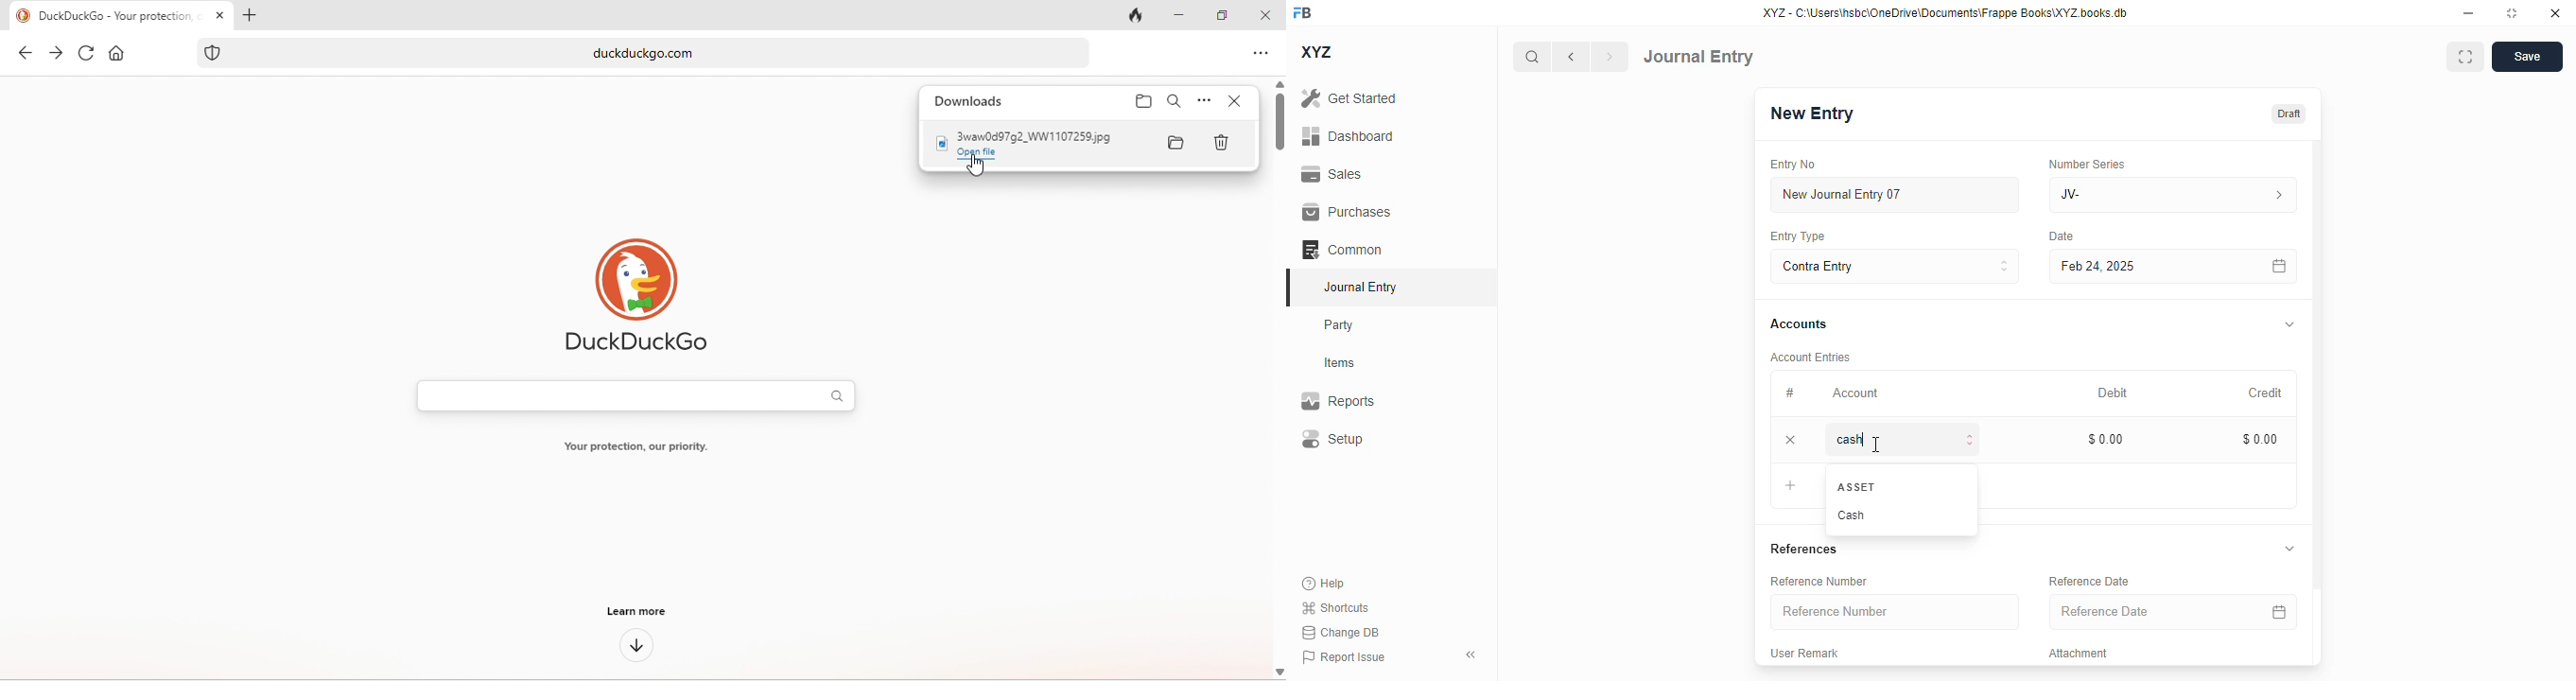  Describe the element at coordinates (1896, 612) in the screenshot. I see `reference number` at that location.